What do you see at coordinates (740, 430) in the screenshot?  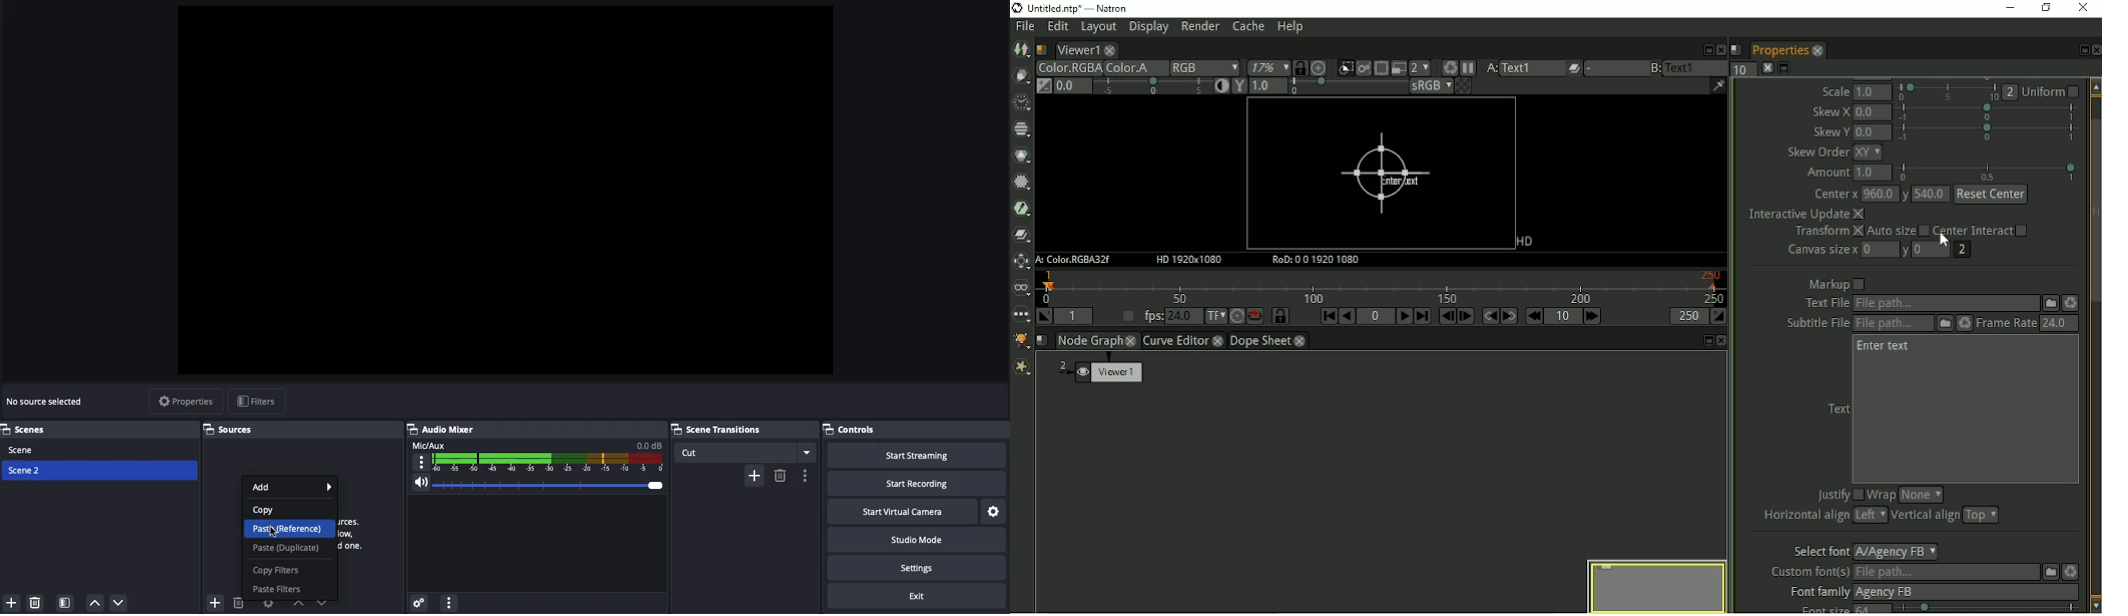 I see `Scene transitions` at bounding box center [740, 430].